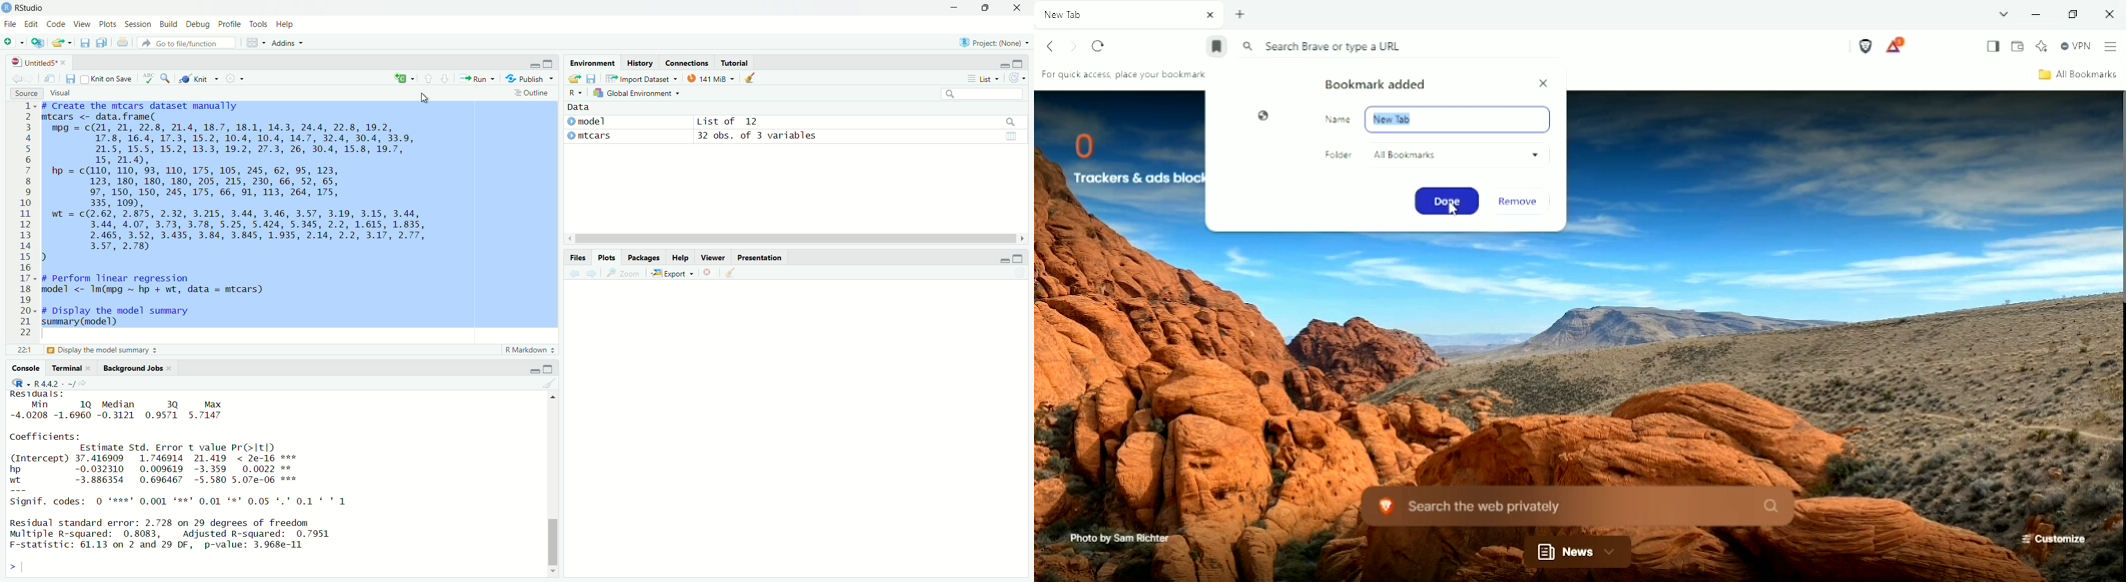  What do you see at coordinates (1019, 78) in the screenshot?
I see `refresh` at bounding box center [1019, 78].